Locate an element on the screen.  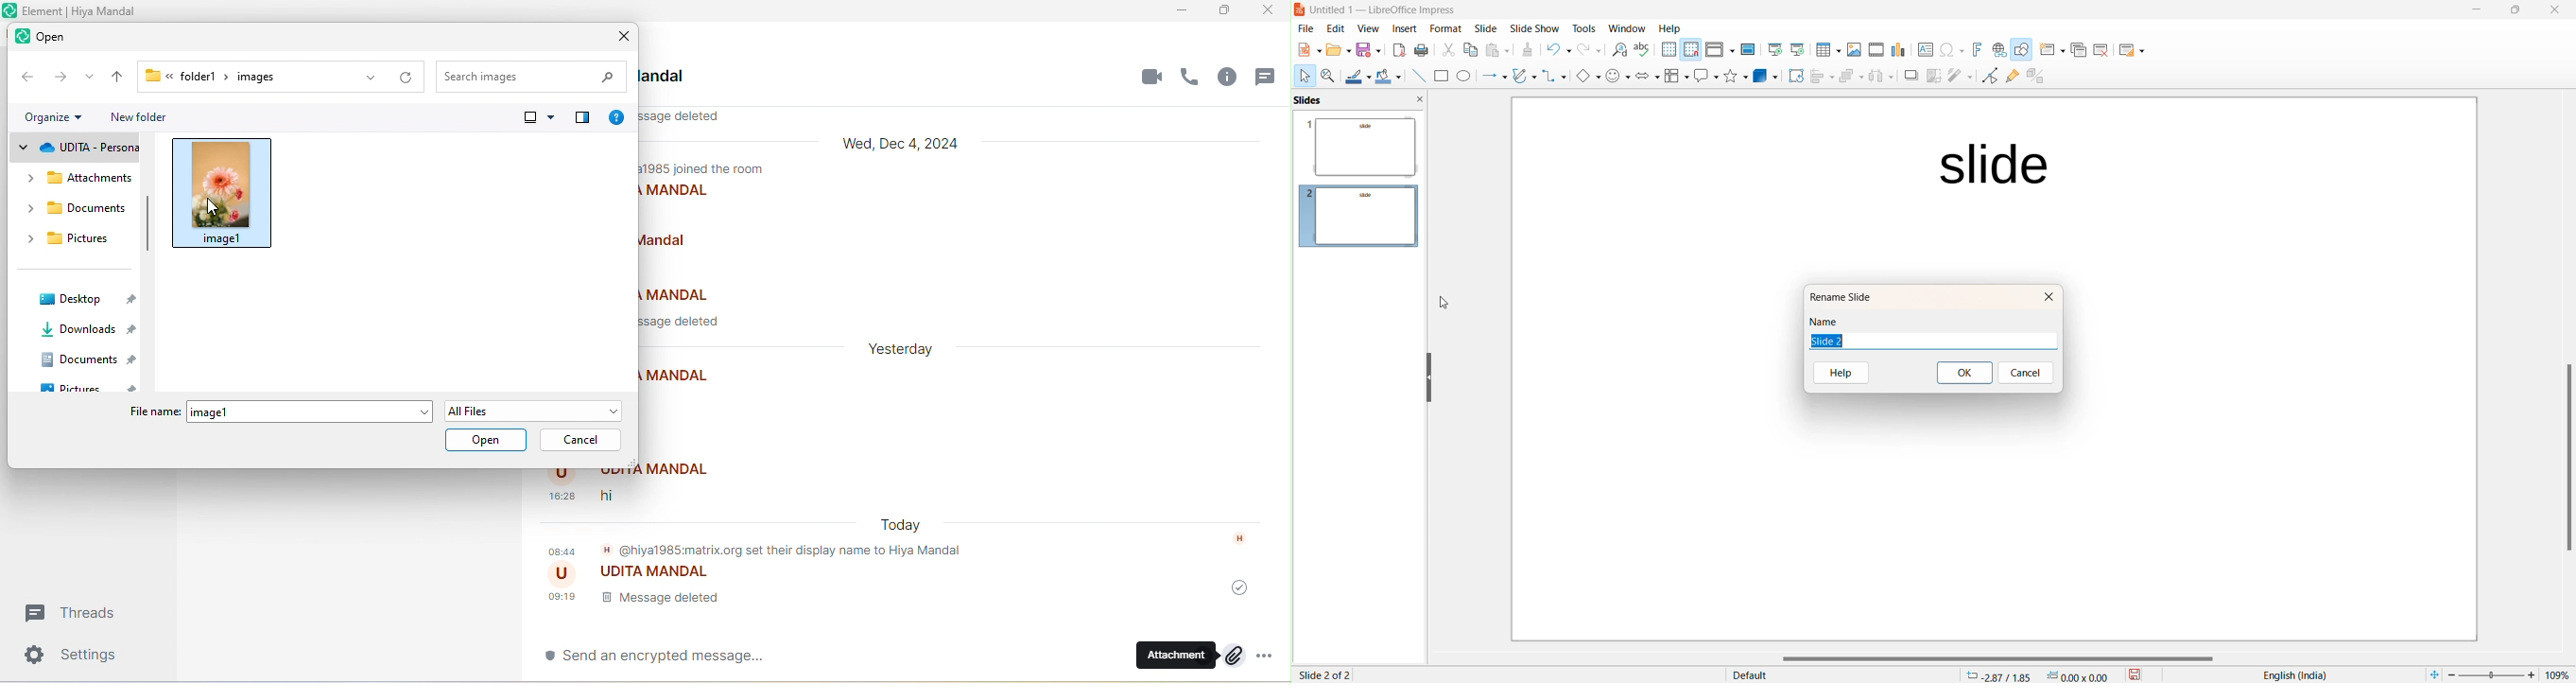
Export as PDF is located at coordinates (1397, 50).